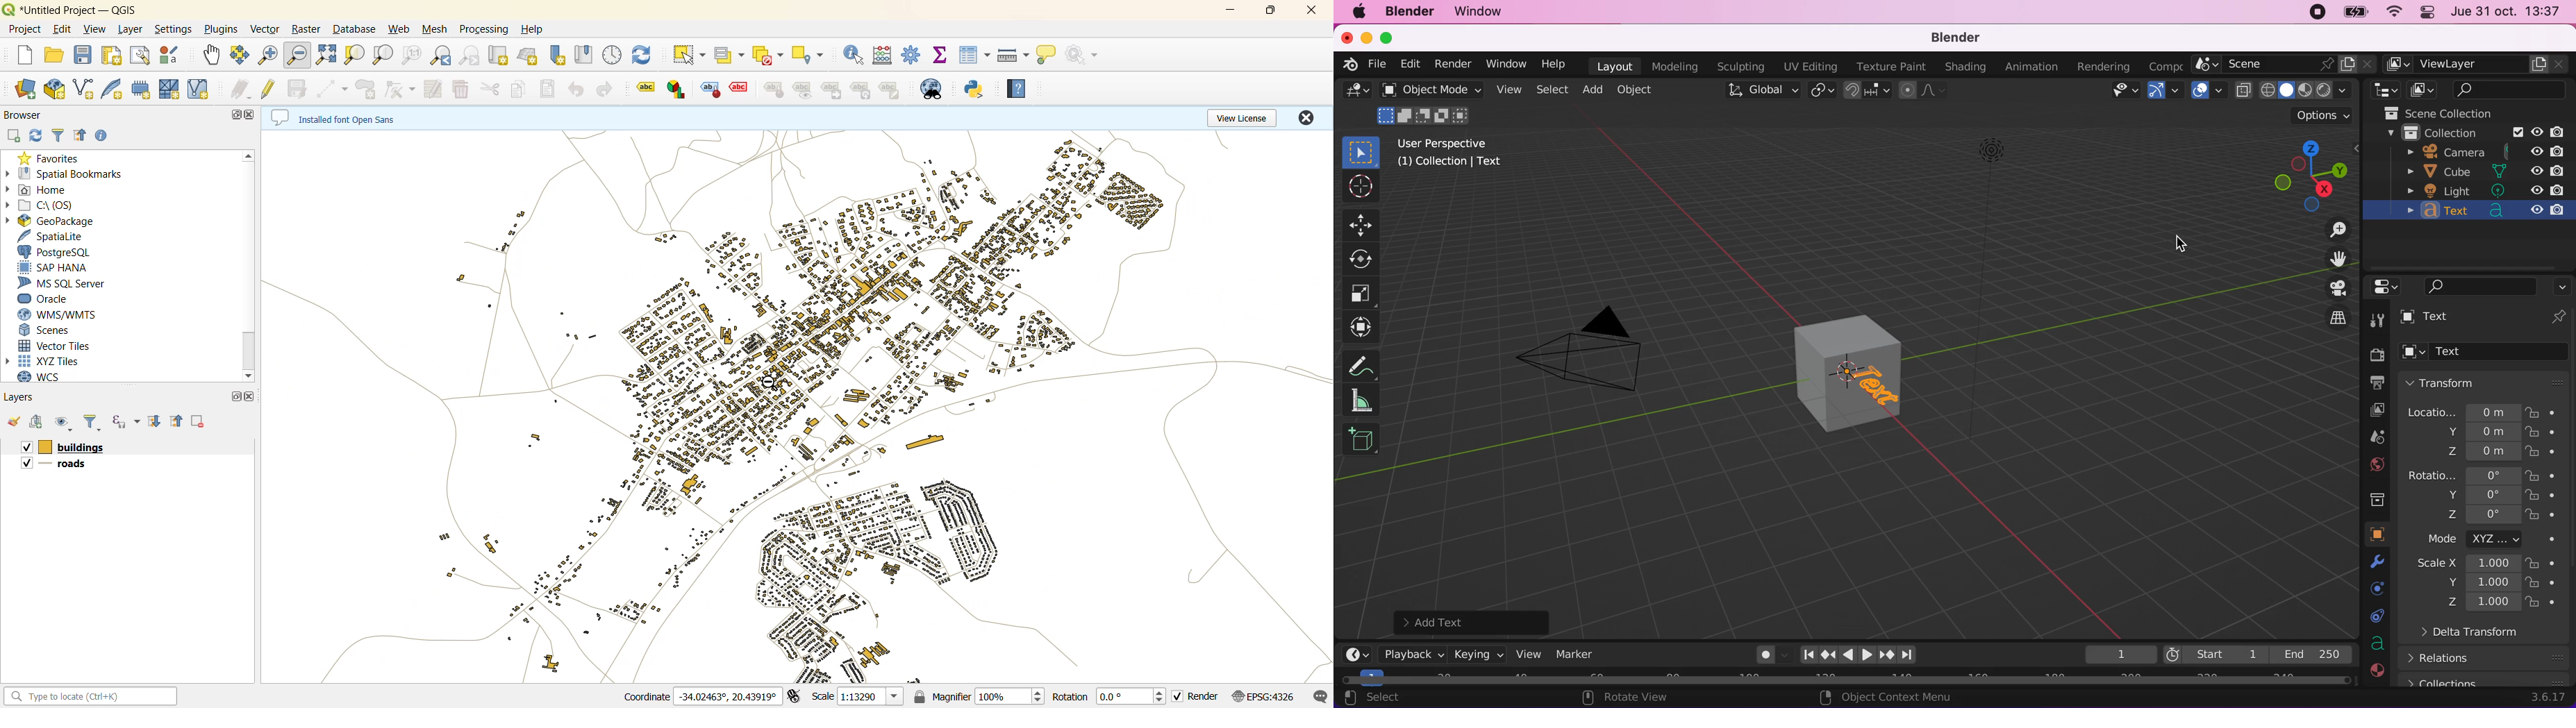 The width and height of the screenshot is (2576, 728). What do you see at coordinates (53, 56) in the screenshot?
I see `open` at bounding box center [53, 56].